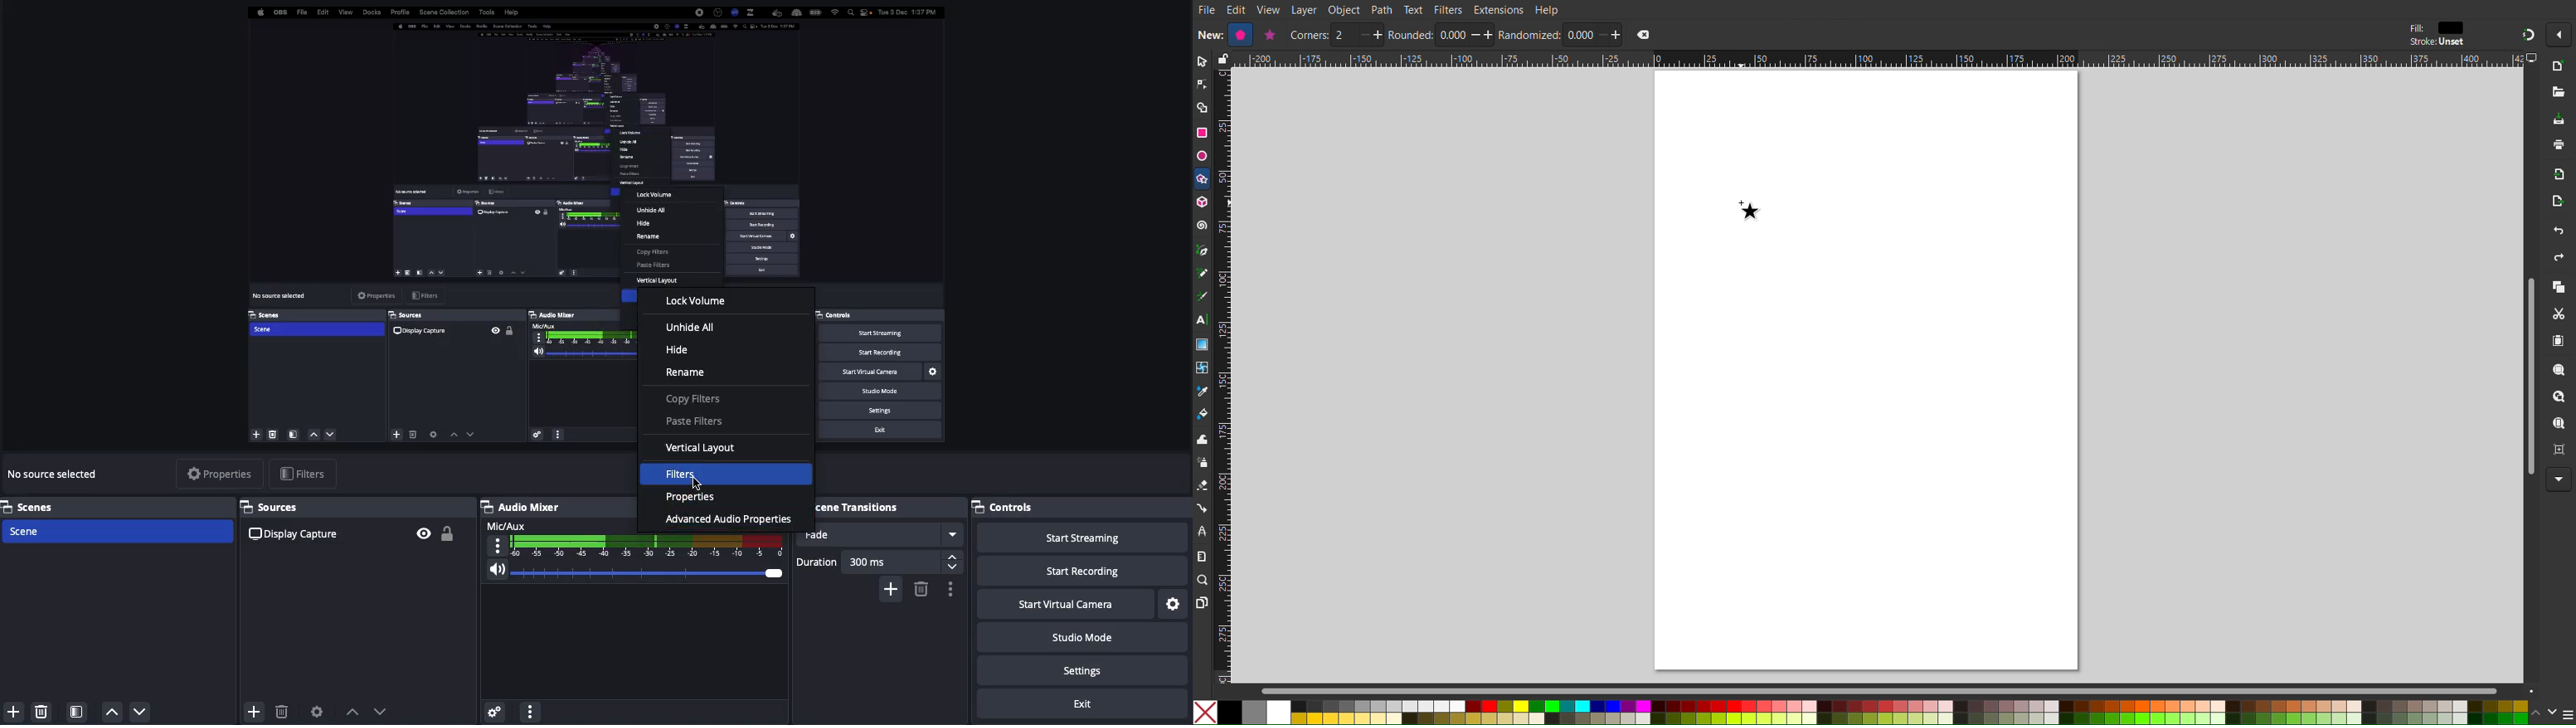  What do you see at coordinates (1208, 34) in the screenshot?
I see `New` at bounding box center [1208, 34].